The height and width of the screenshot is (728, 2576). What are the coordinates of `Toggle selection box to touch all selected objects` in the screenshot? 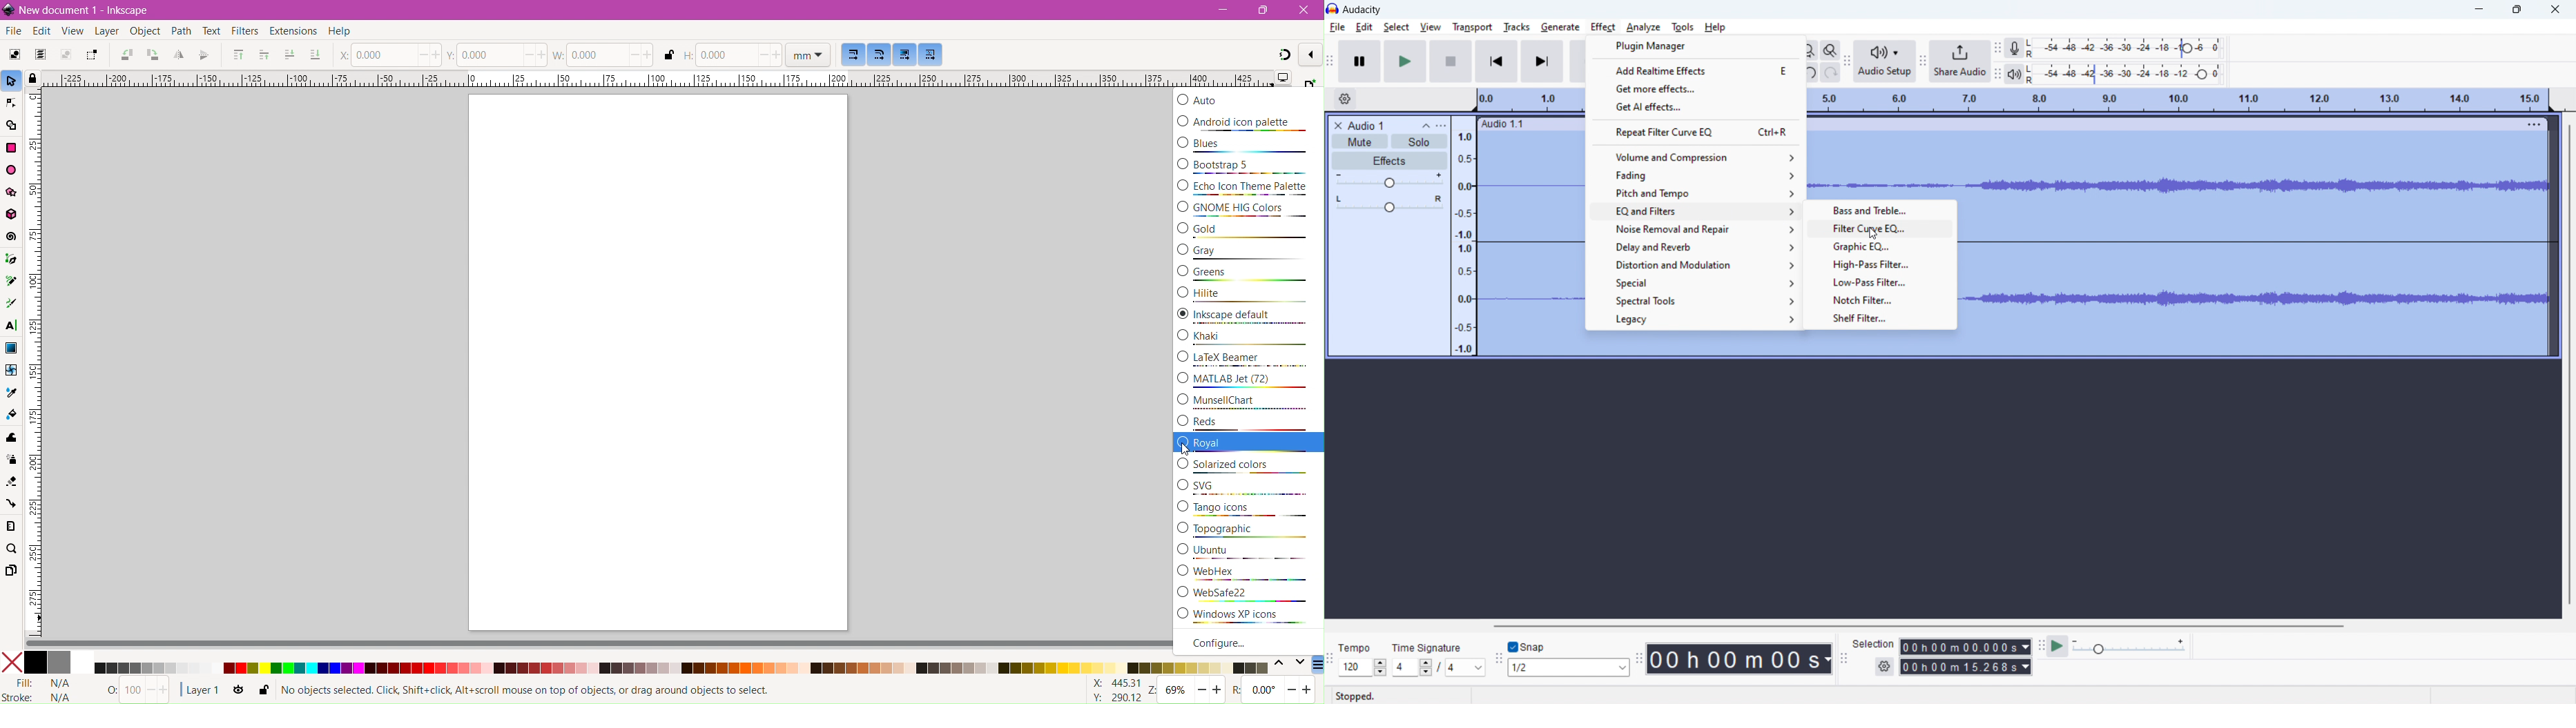 It's located at (92, 55).